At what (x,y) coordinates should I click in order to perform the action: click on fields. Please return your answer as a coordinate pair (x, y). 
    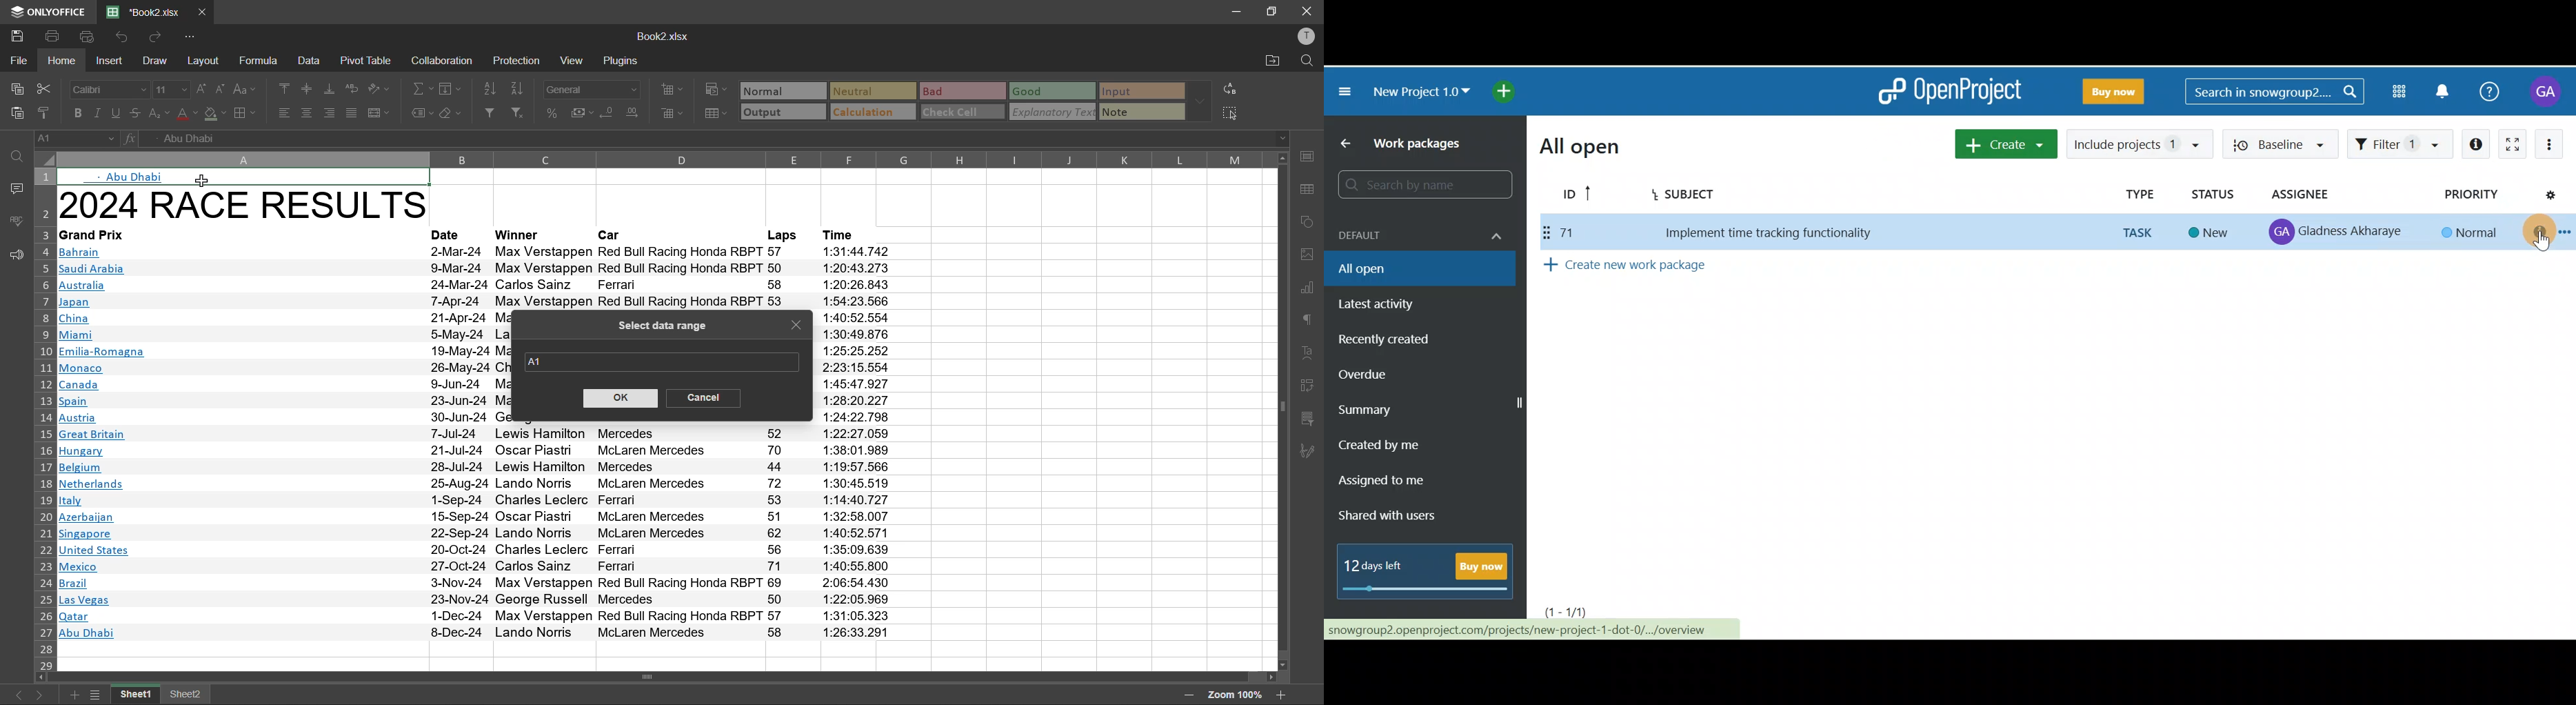
    Looking at the image, I should click on (450, 90).